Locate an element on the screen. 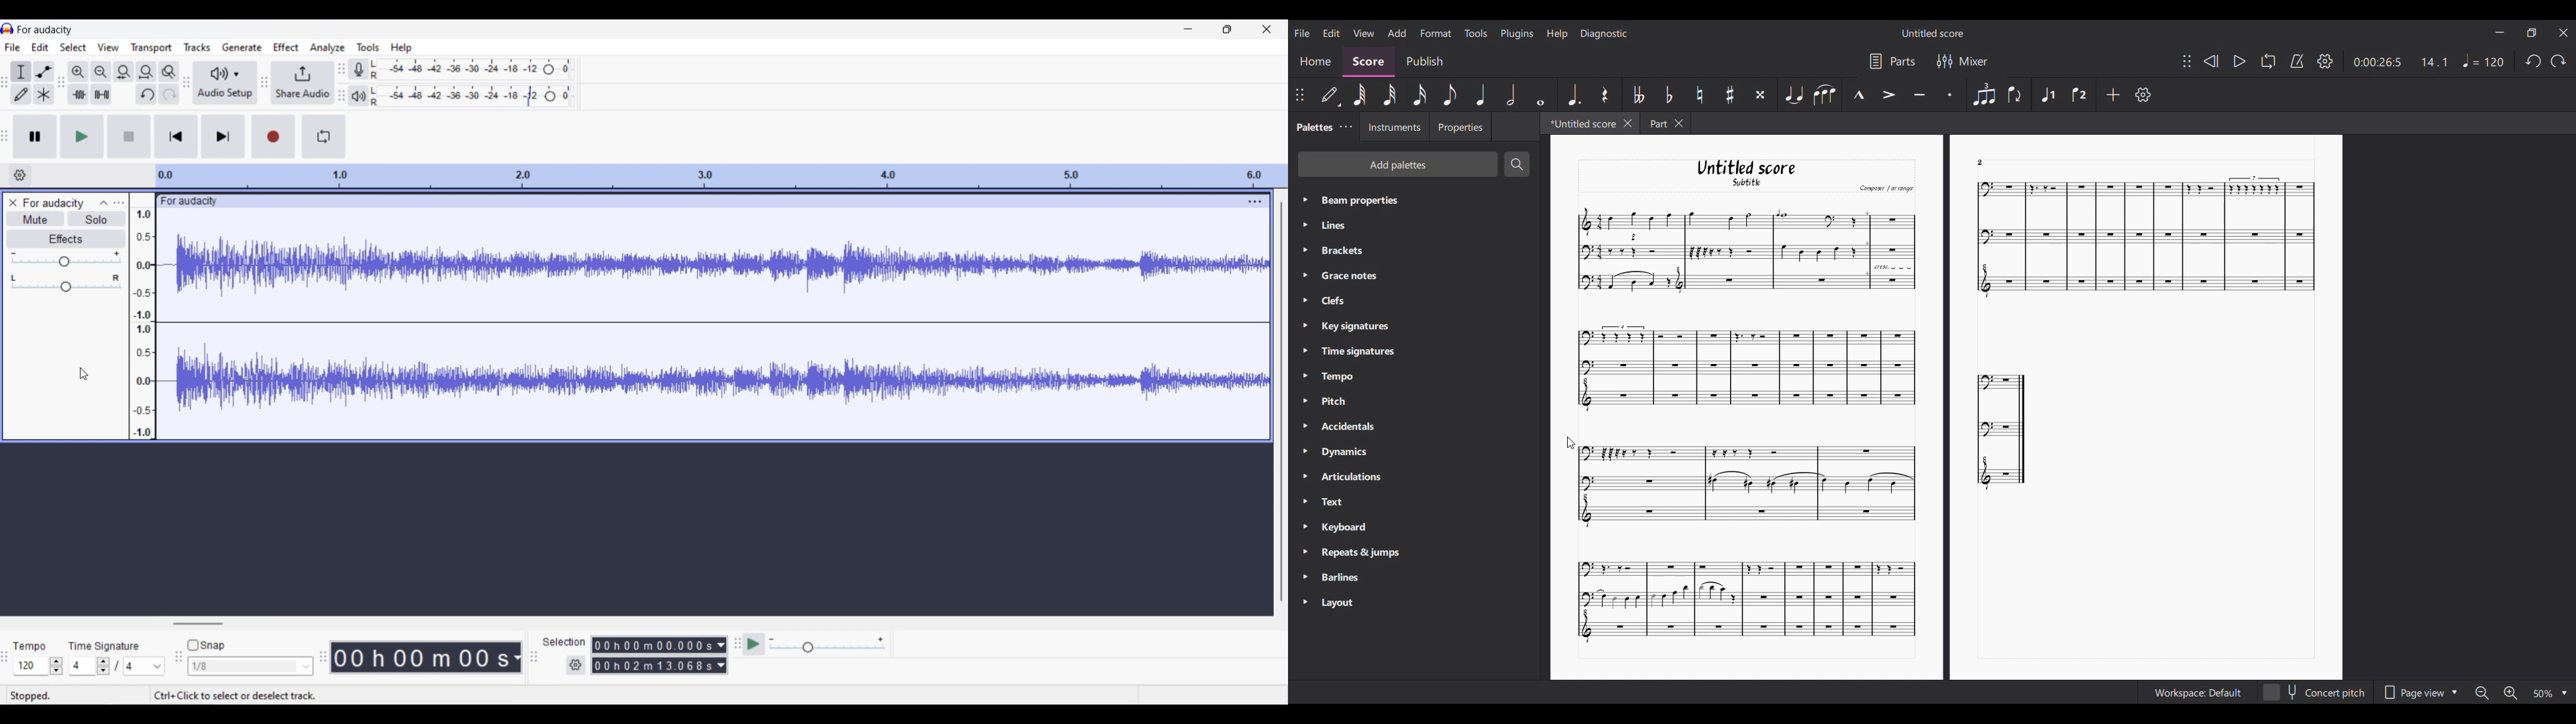  cursor is located at coordinates (1572, 444).